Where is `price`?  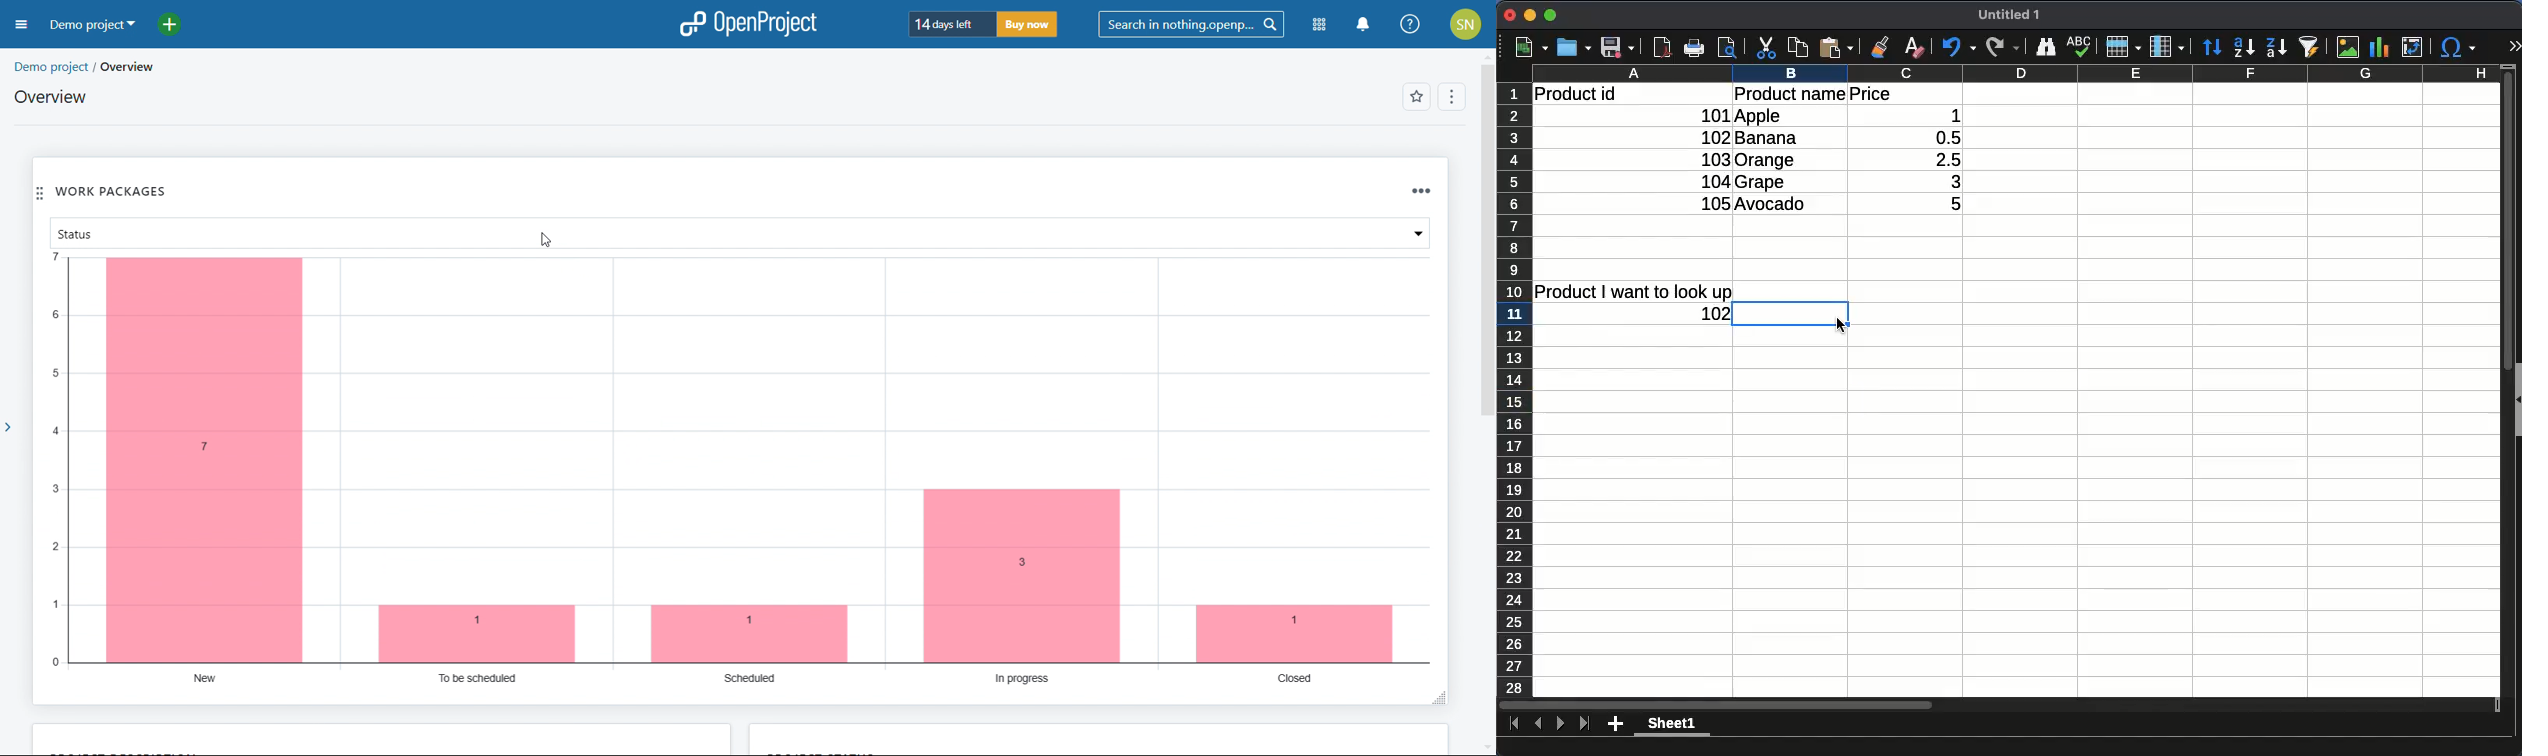
price is located at coordinates (1870, 94).